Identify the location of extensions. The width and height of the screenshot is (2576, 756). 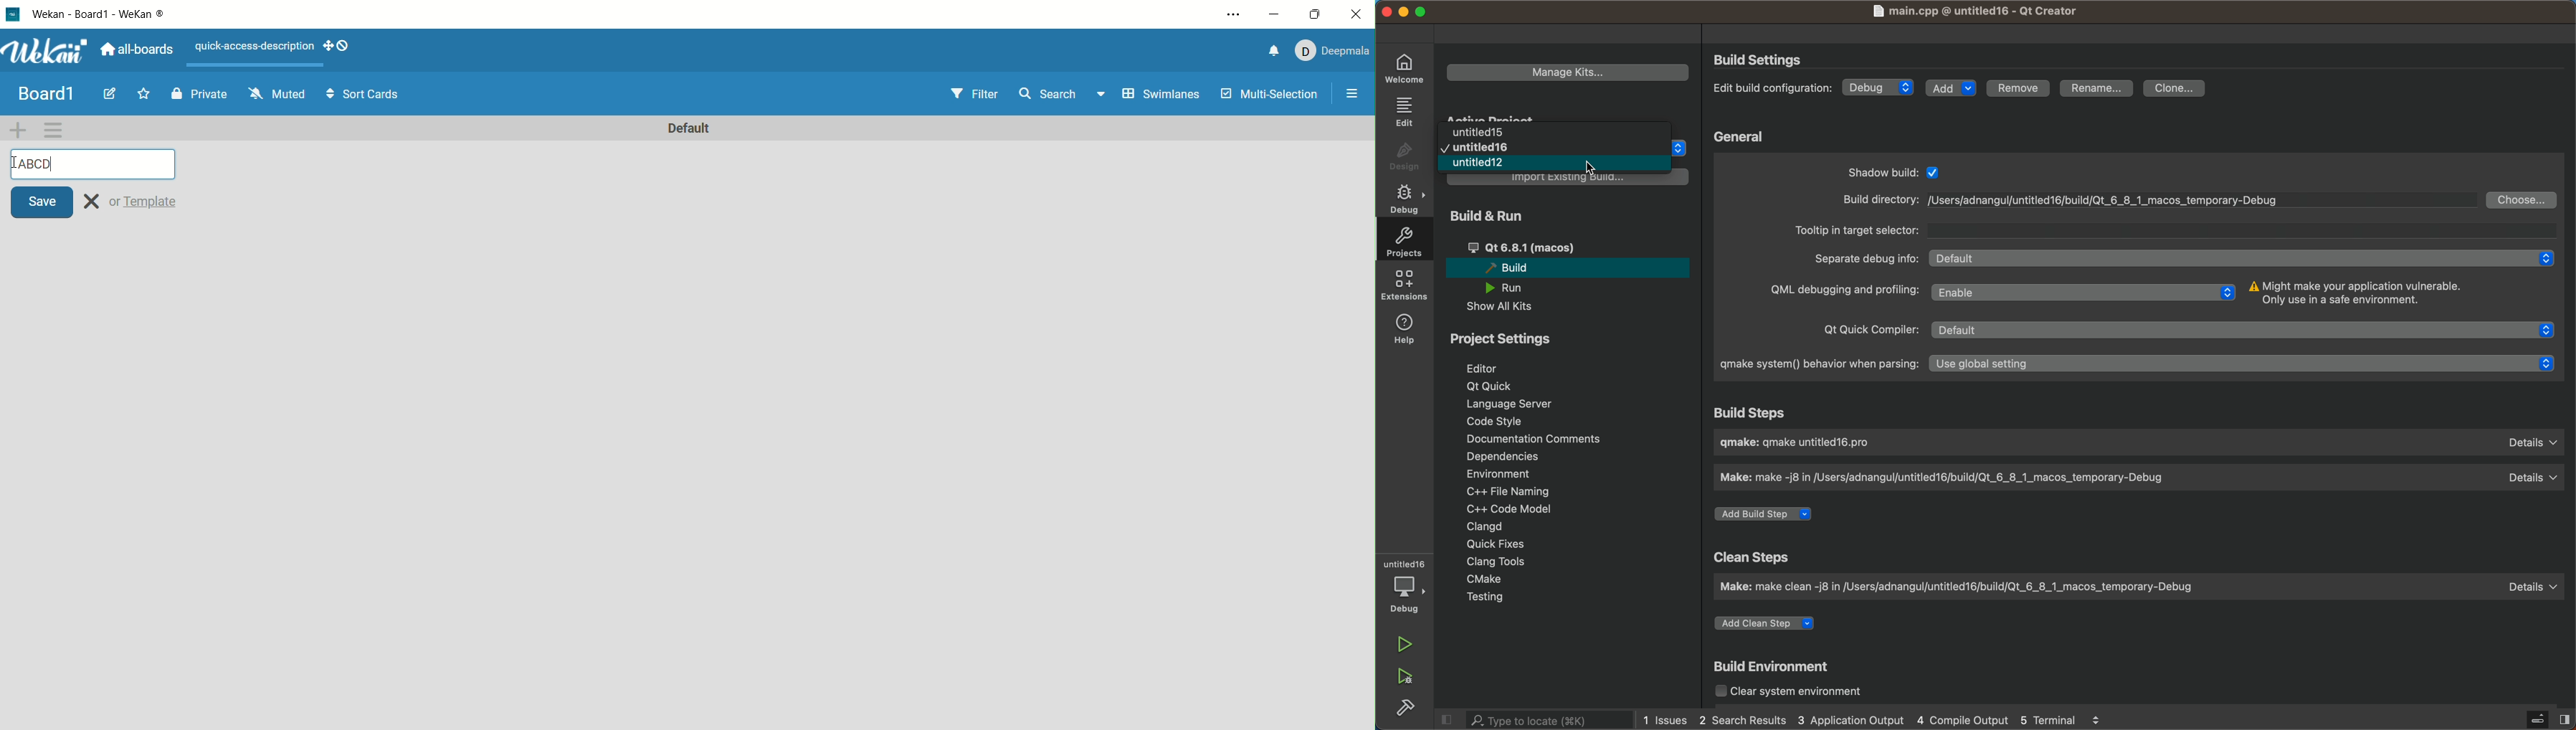
(1407, 284).